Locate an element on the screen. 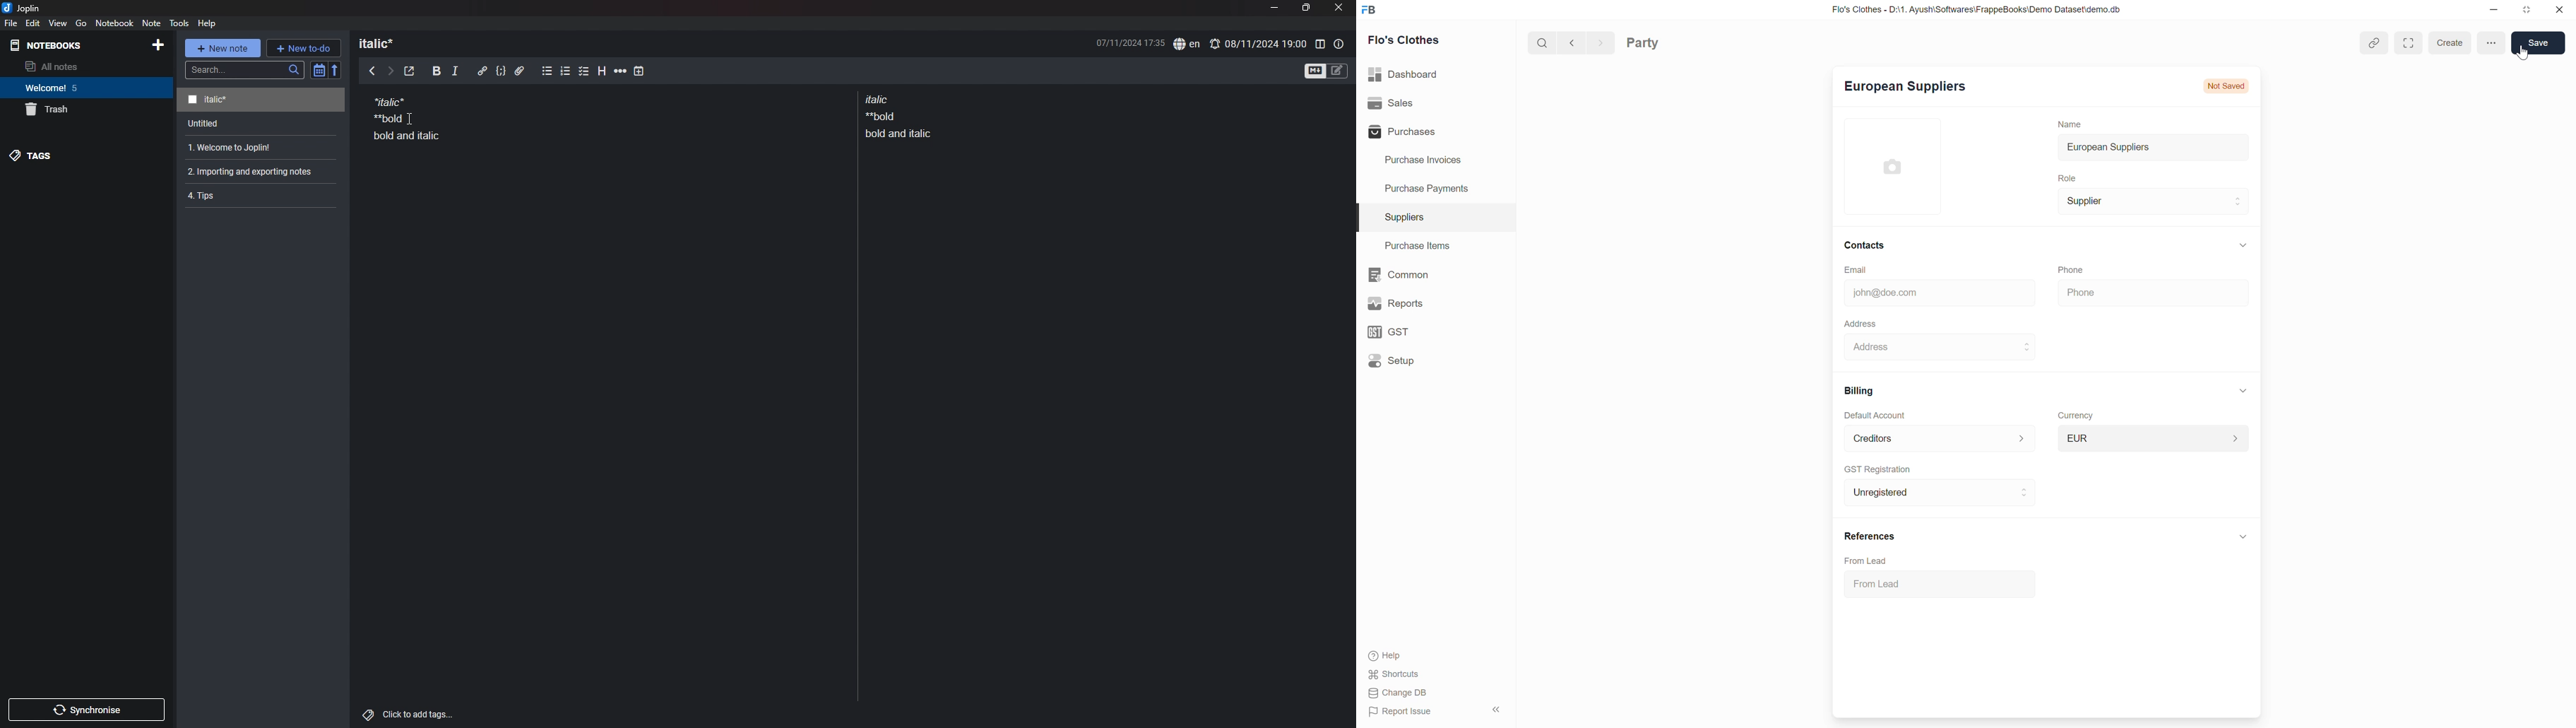  add time is located at coordinates (639, 71).